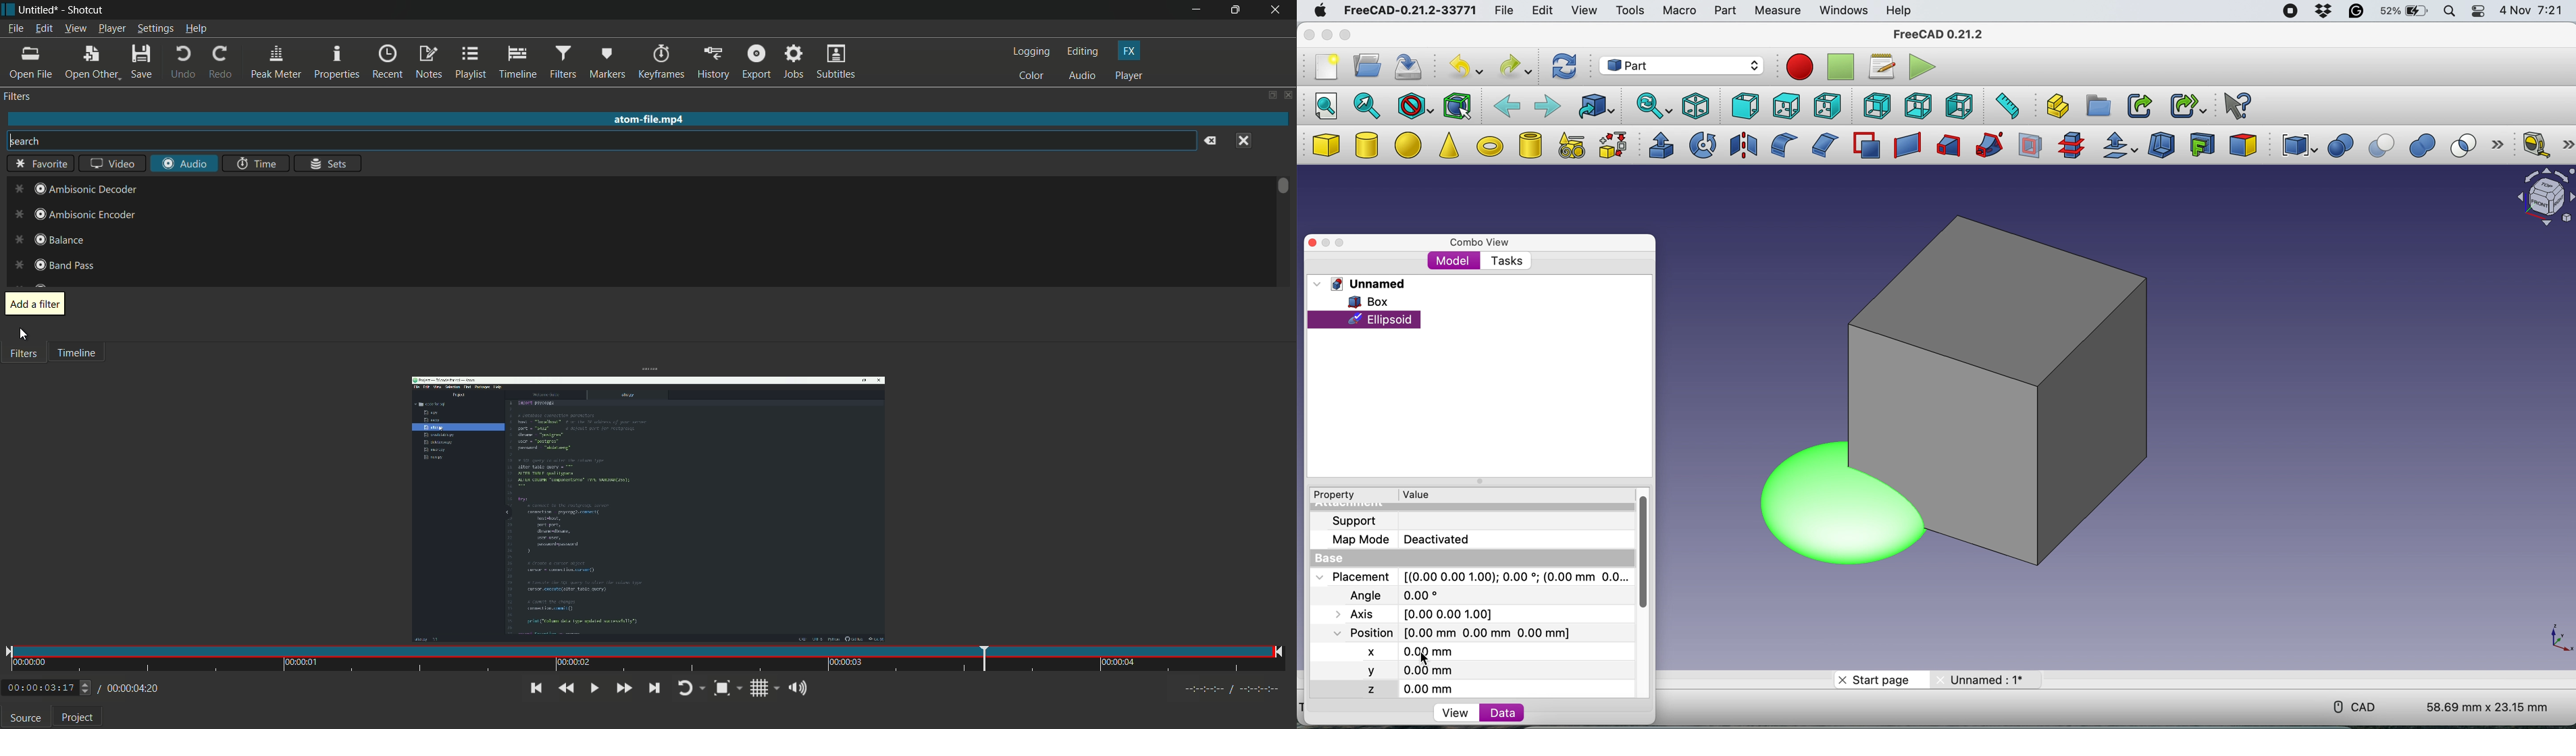 This screenshot has height=756, width=2576. Describe the element at coordinates (1843, 11) in the screenshot. I see `windows` at that location.